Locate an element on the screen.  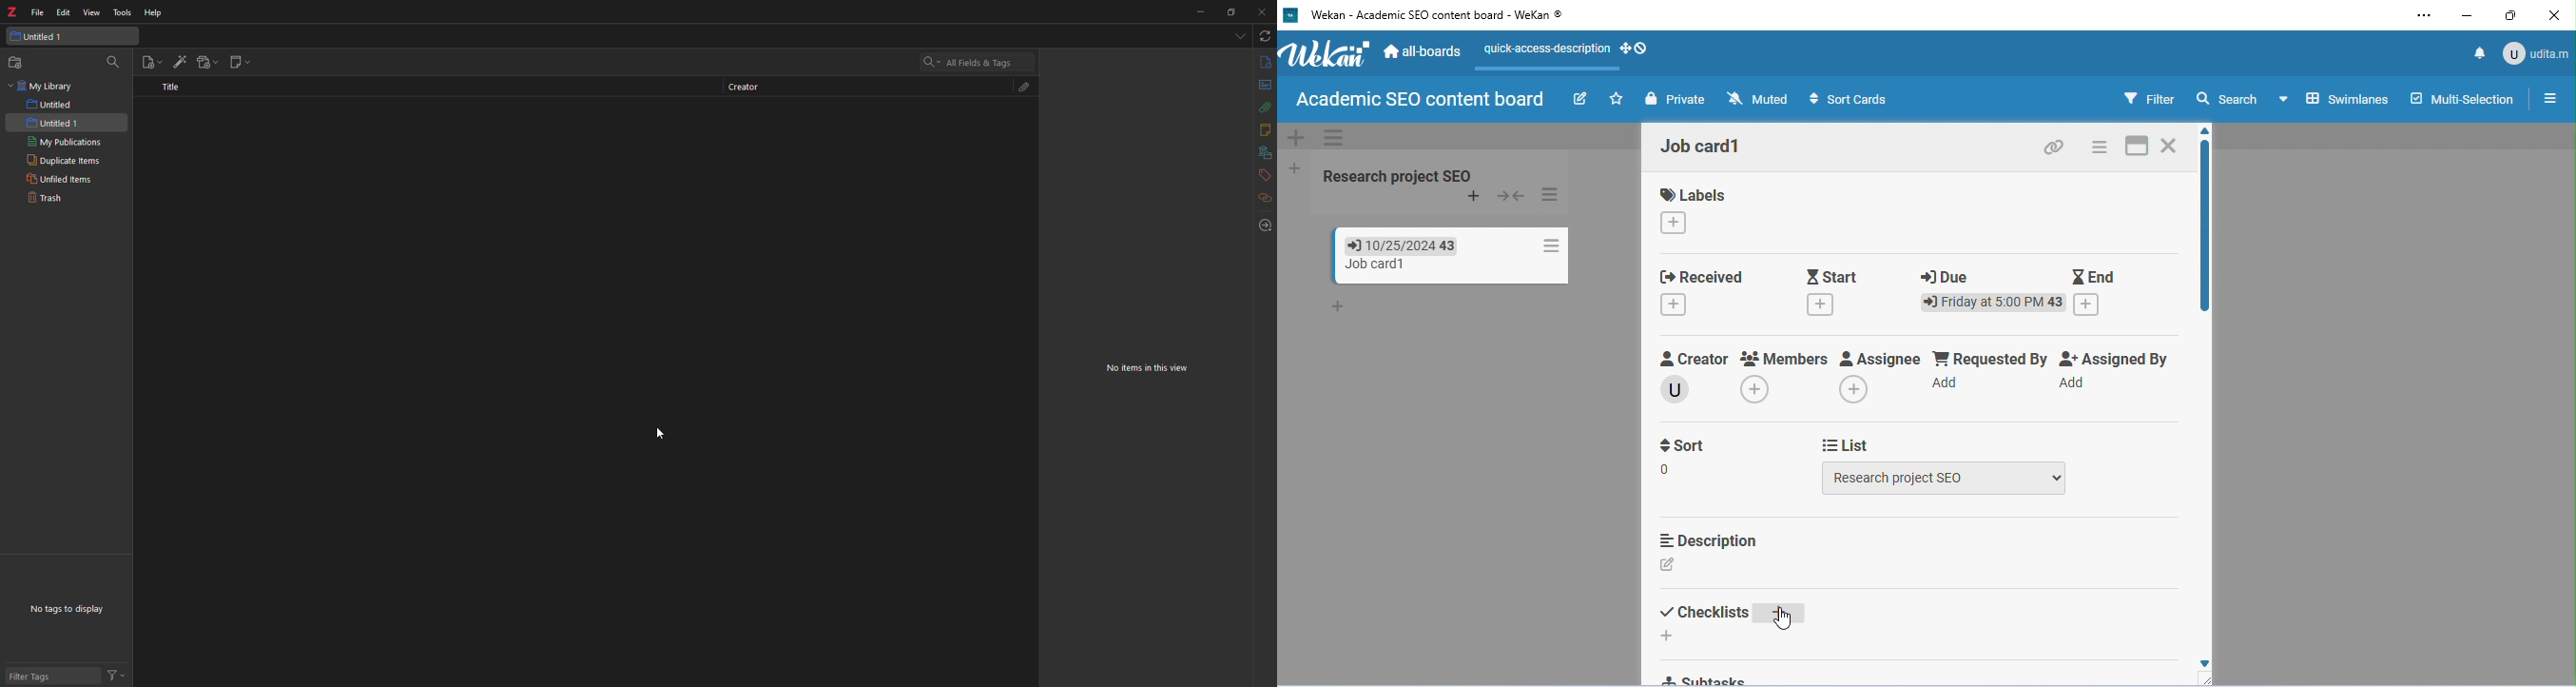
my library is located at coordinates (41, 85).